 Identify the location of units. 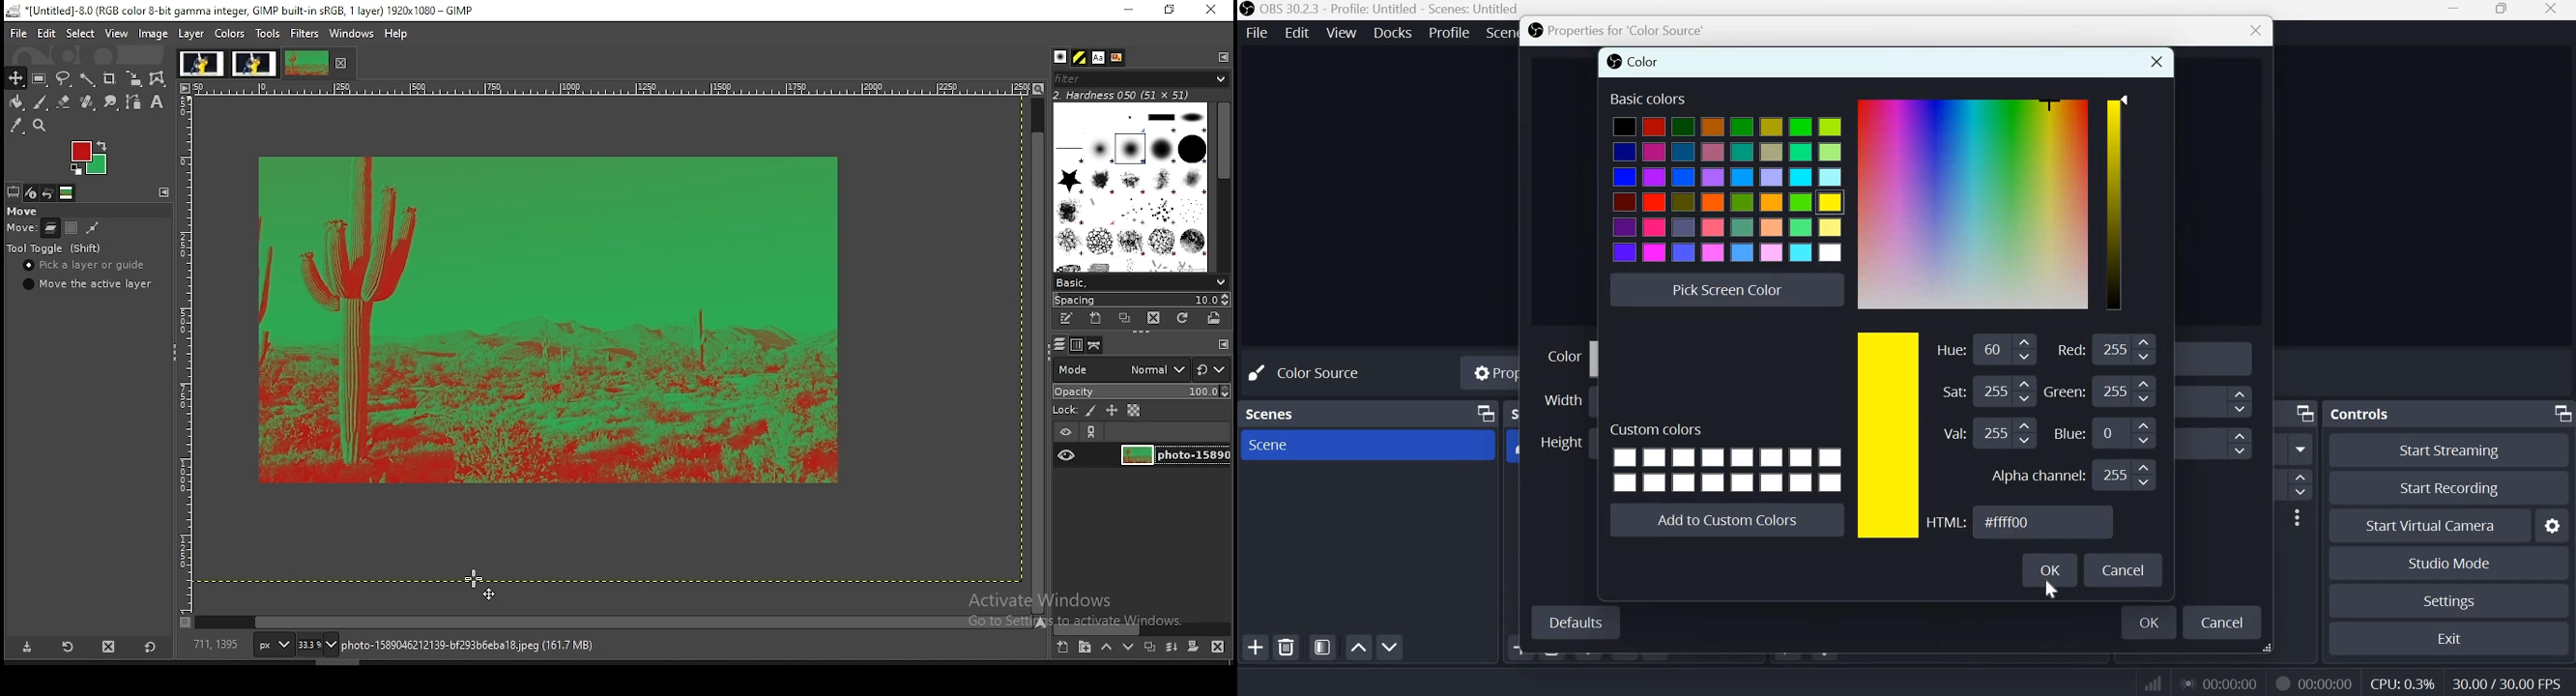
(271, 644).